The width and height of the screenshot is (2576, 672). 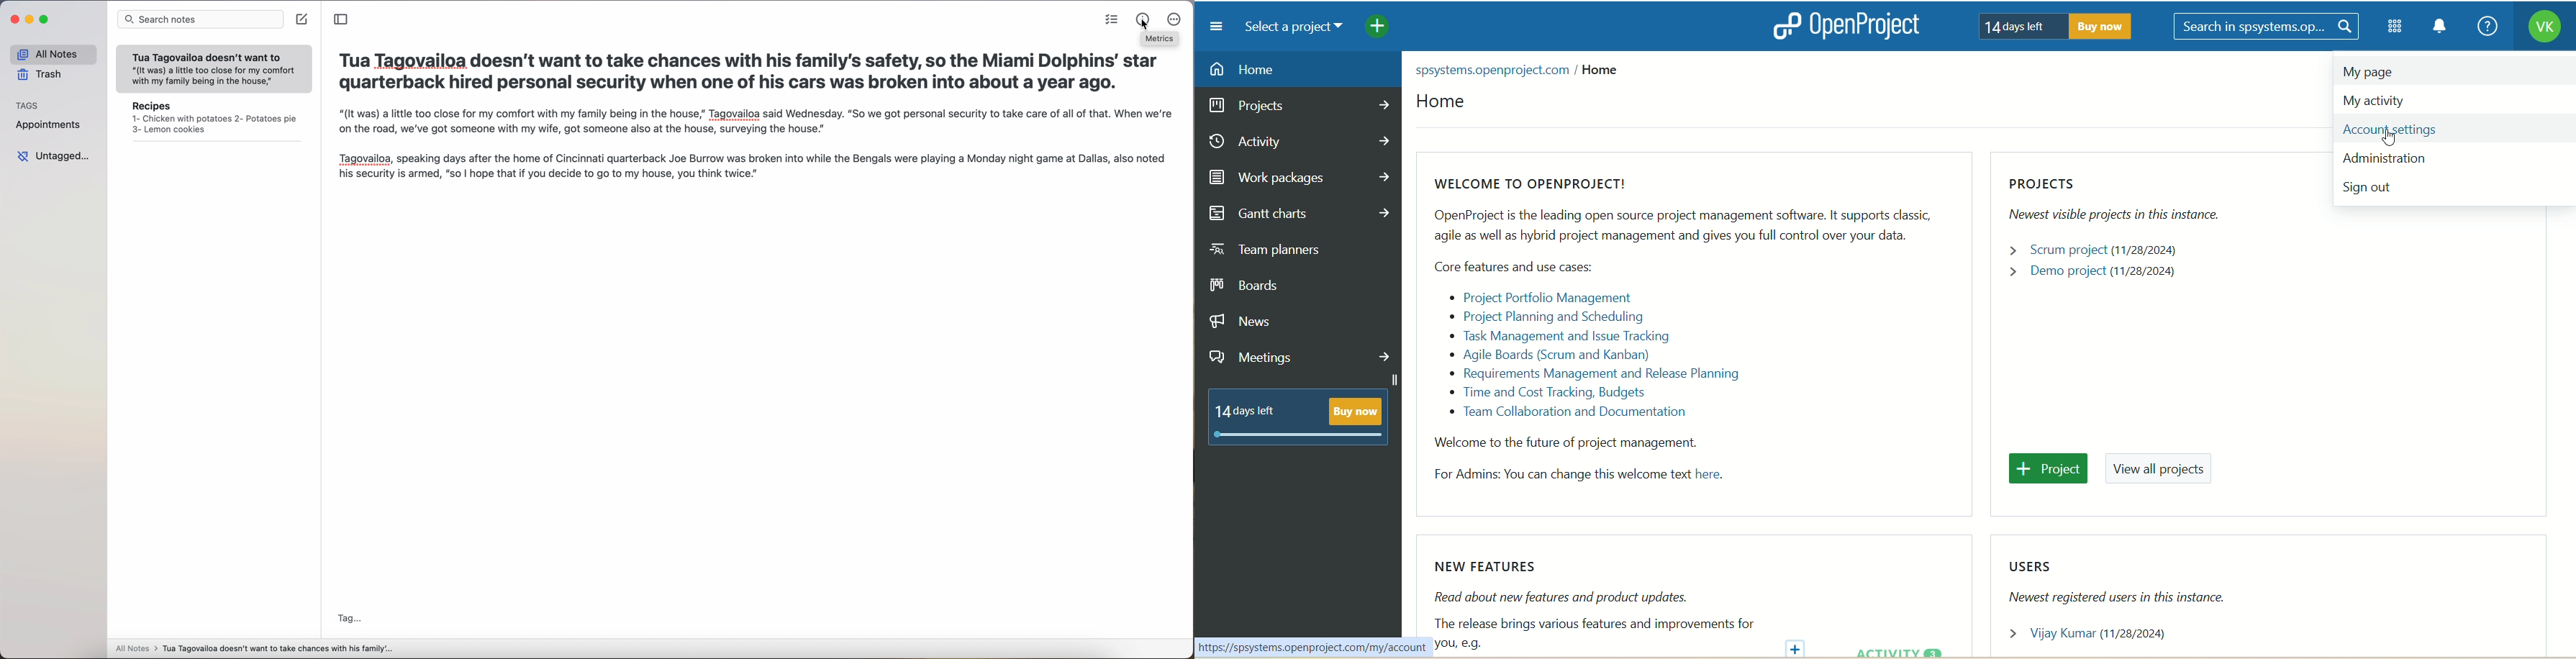 I want to click on sign out, so click(x=2374, y=191).